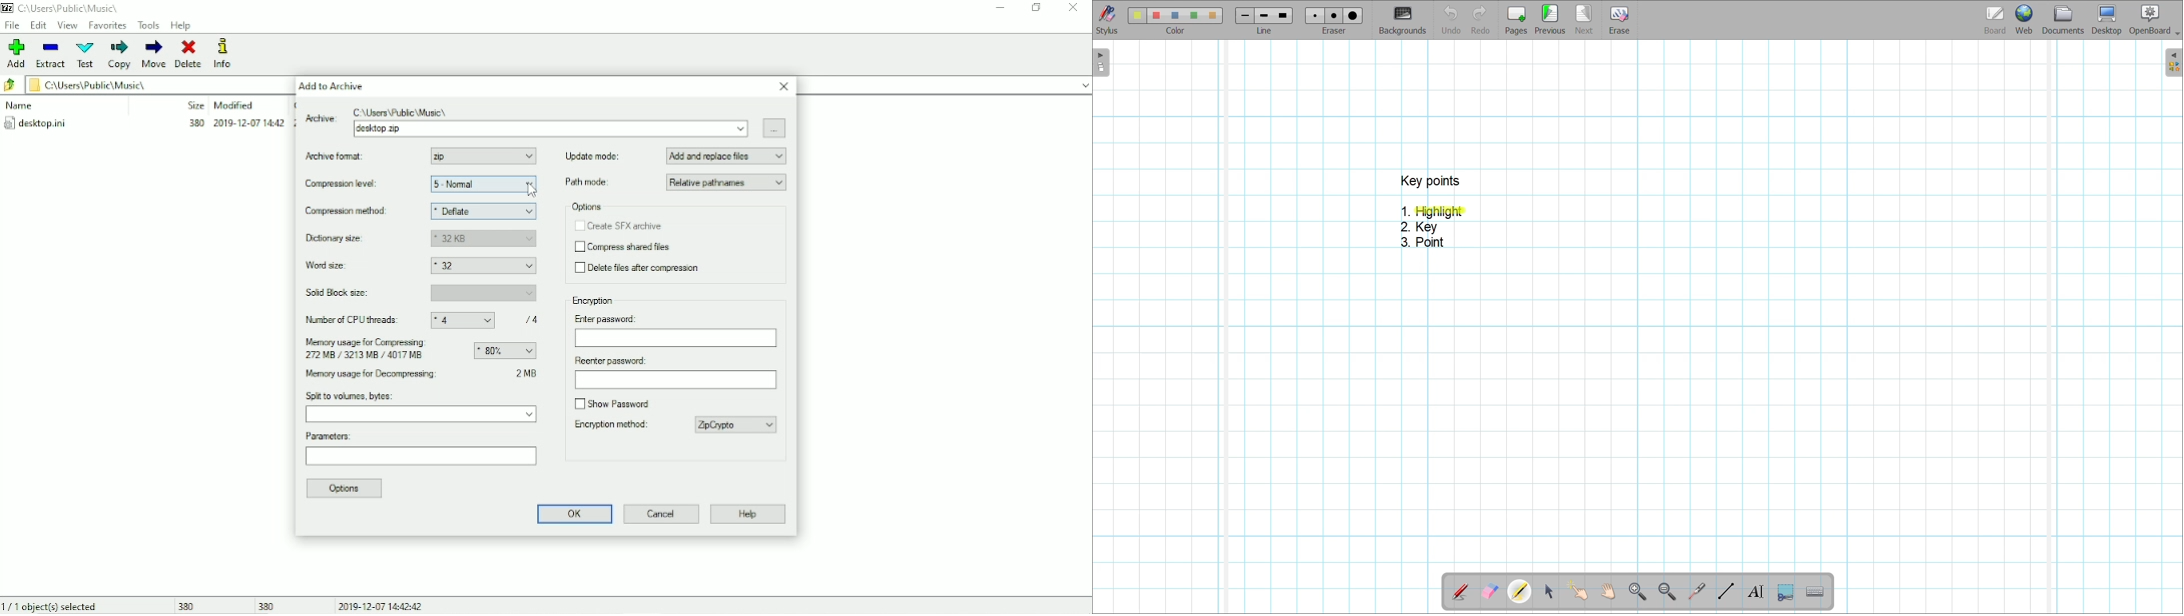 The height and width of the screenshot is (616, 2184). Describe the element at coordinates (624, 248) in the screenshot. I see `Compress shared files` at that location.